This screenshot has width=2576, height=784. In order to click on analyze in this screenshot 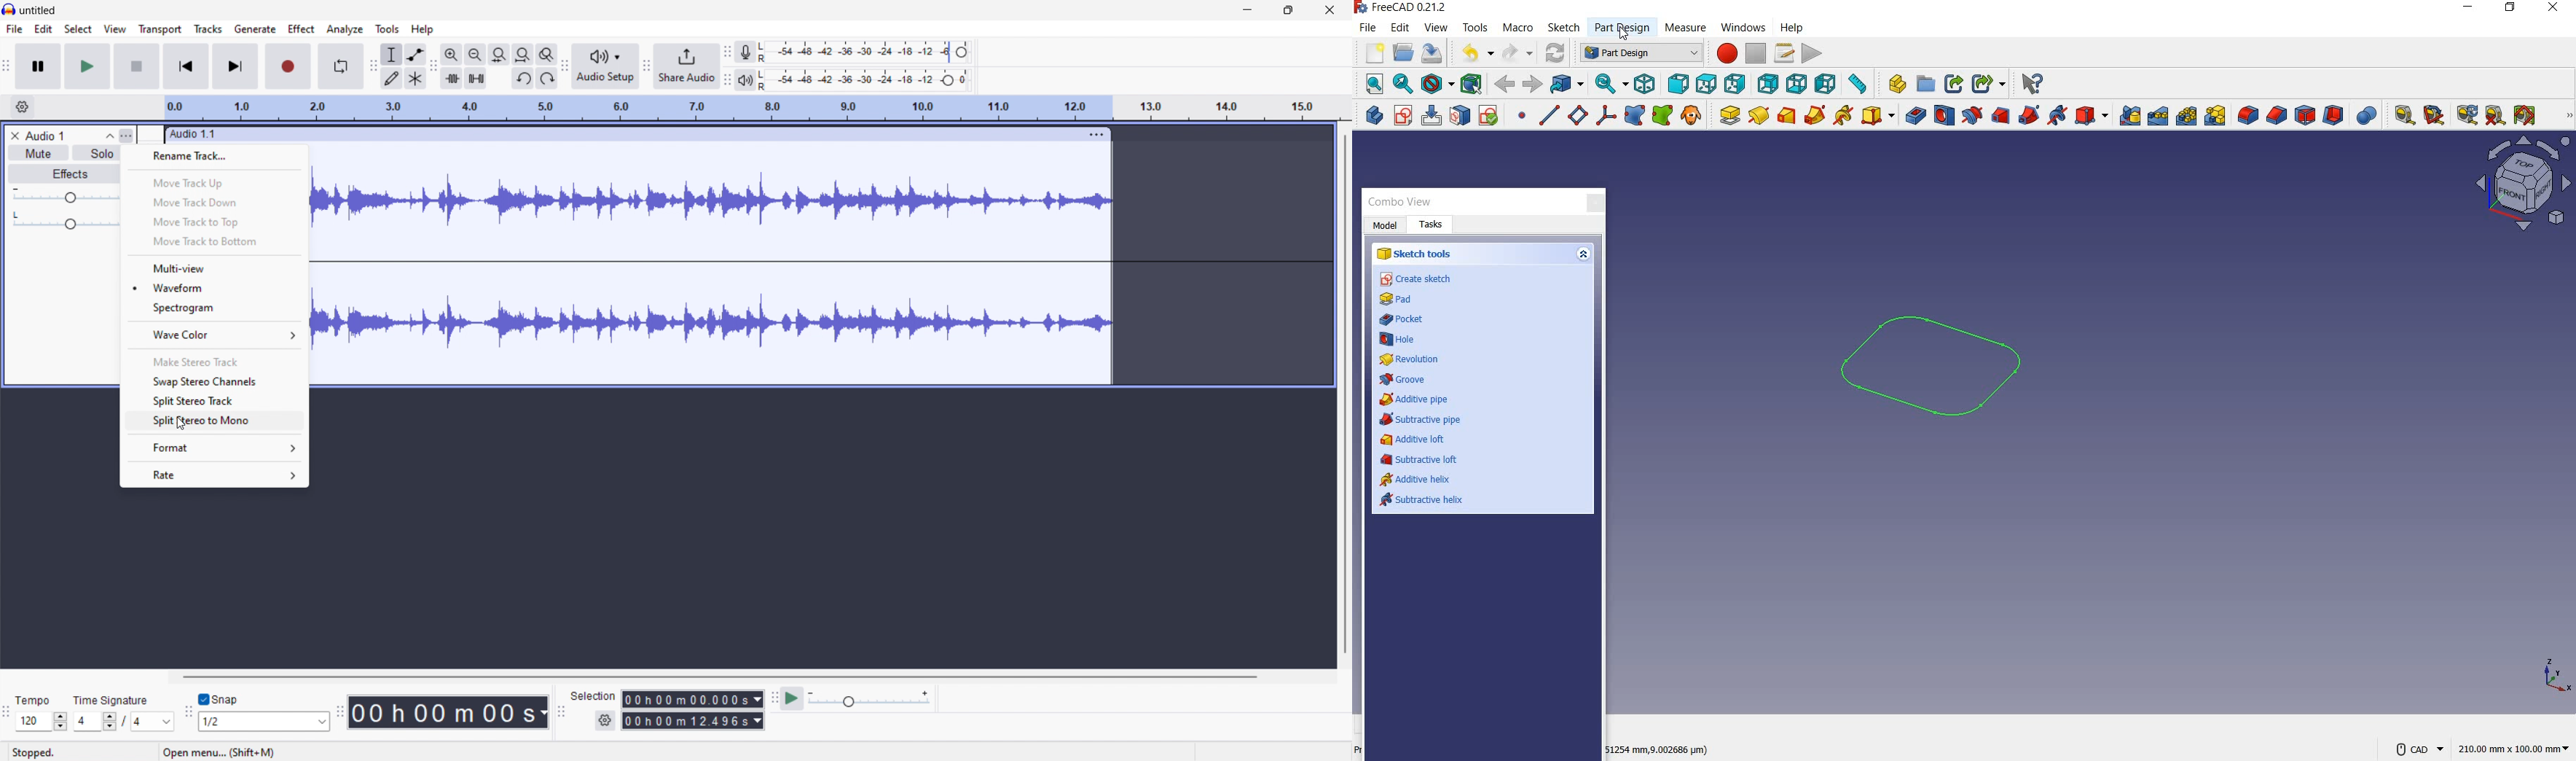, I will do `click(344, 29)`.